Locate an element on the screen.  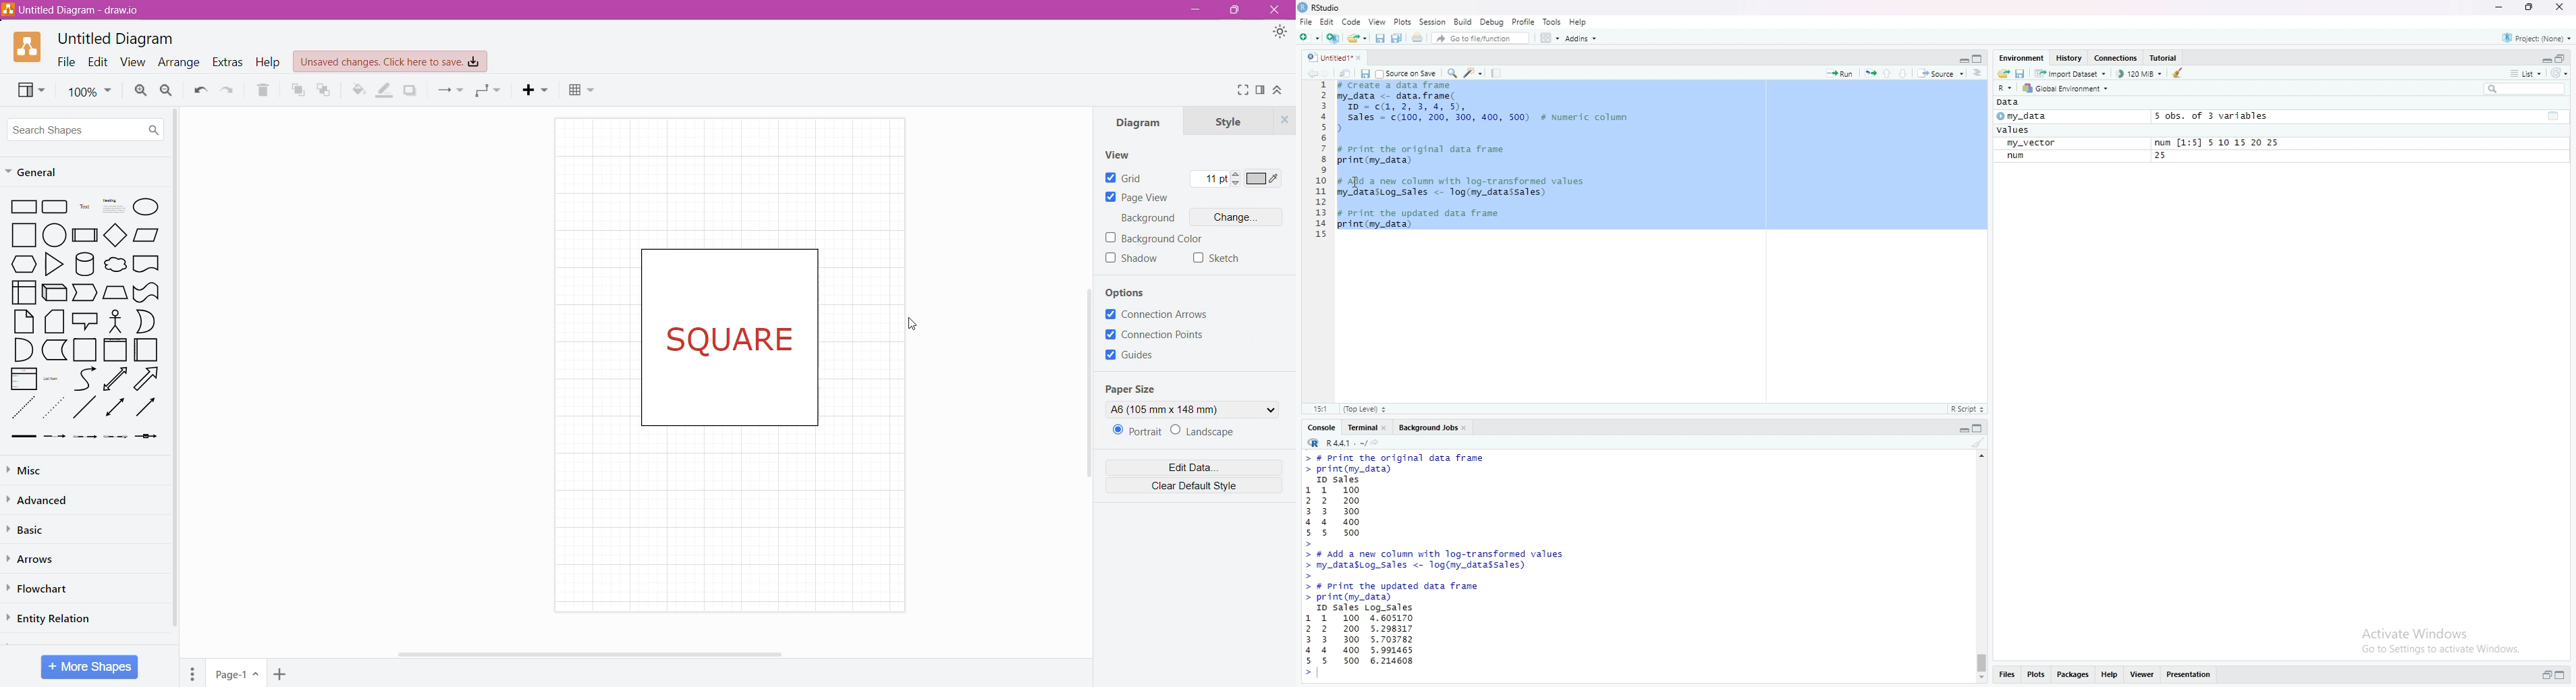
frame is located at coordinates (115, 350).